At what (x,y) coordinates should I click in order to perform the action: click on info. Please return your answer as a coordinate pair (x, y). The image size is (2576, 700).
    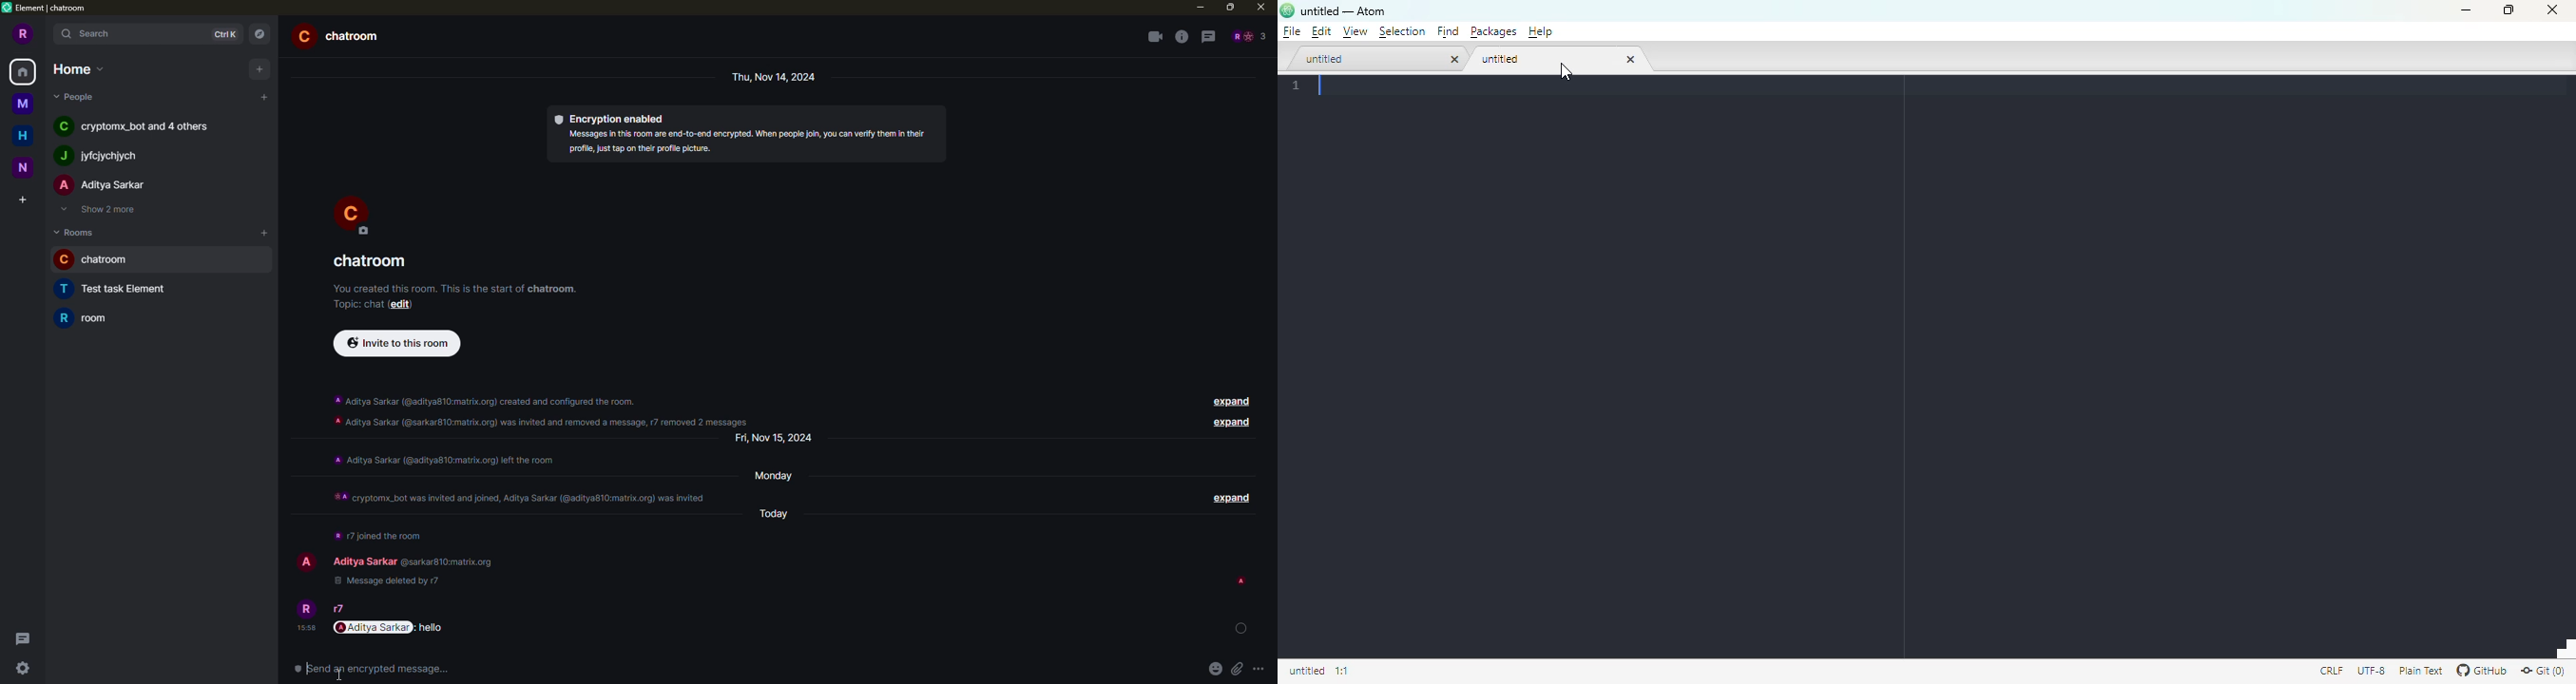
    Looking at the image, I should click on (736, 144).